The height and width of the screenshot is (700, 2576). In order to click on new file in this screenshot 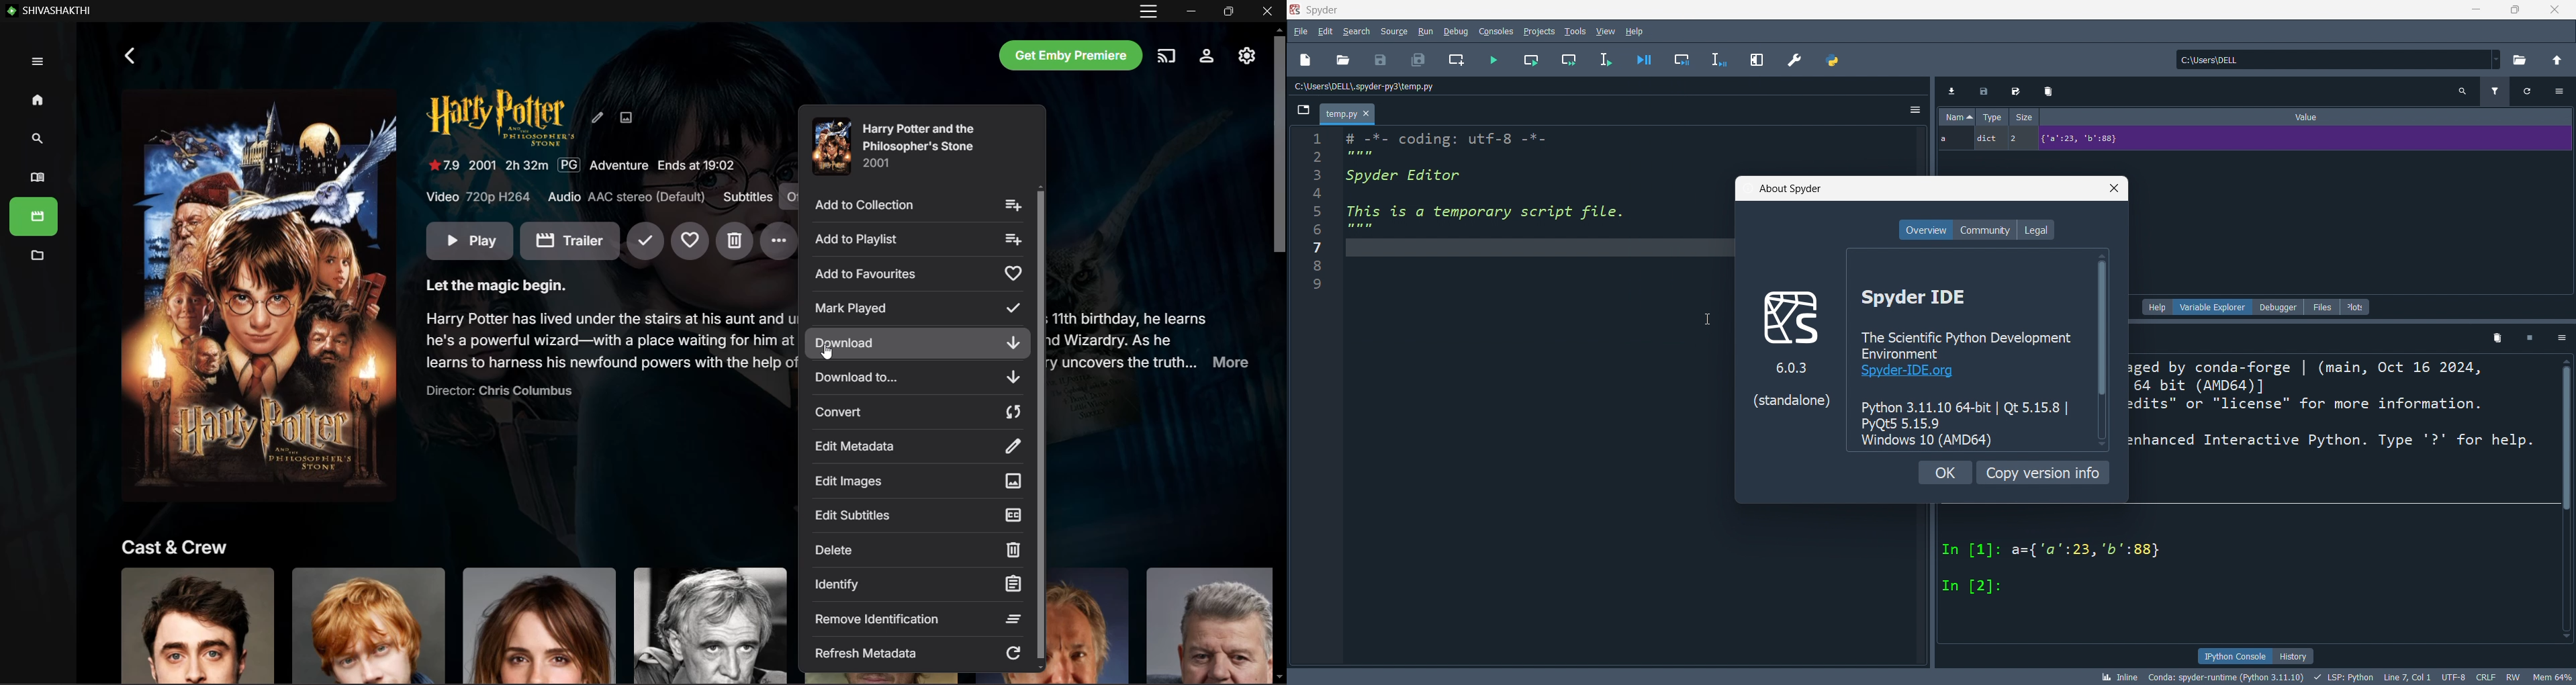, I will do `click(1307, 61)`.